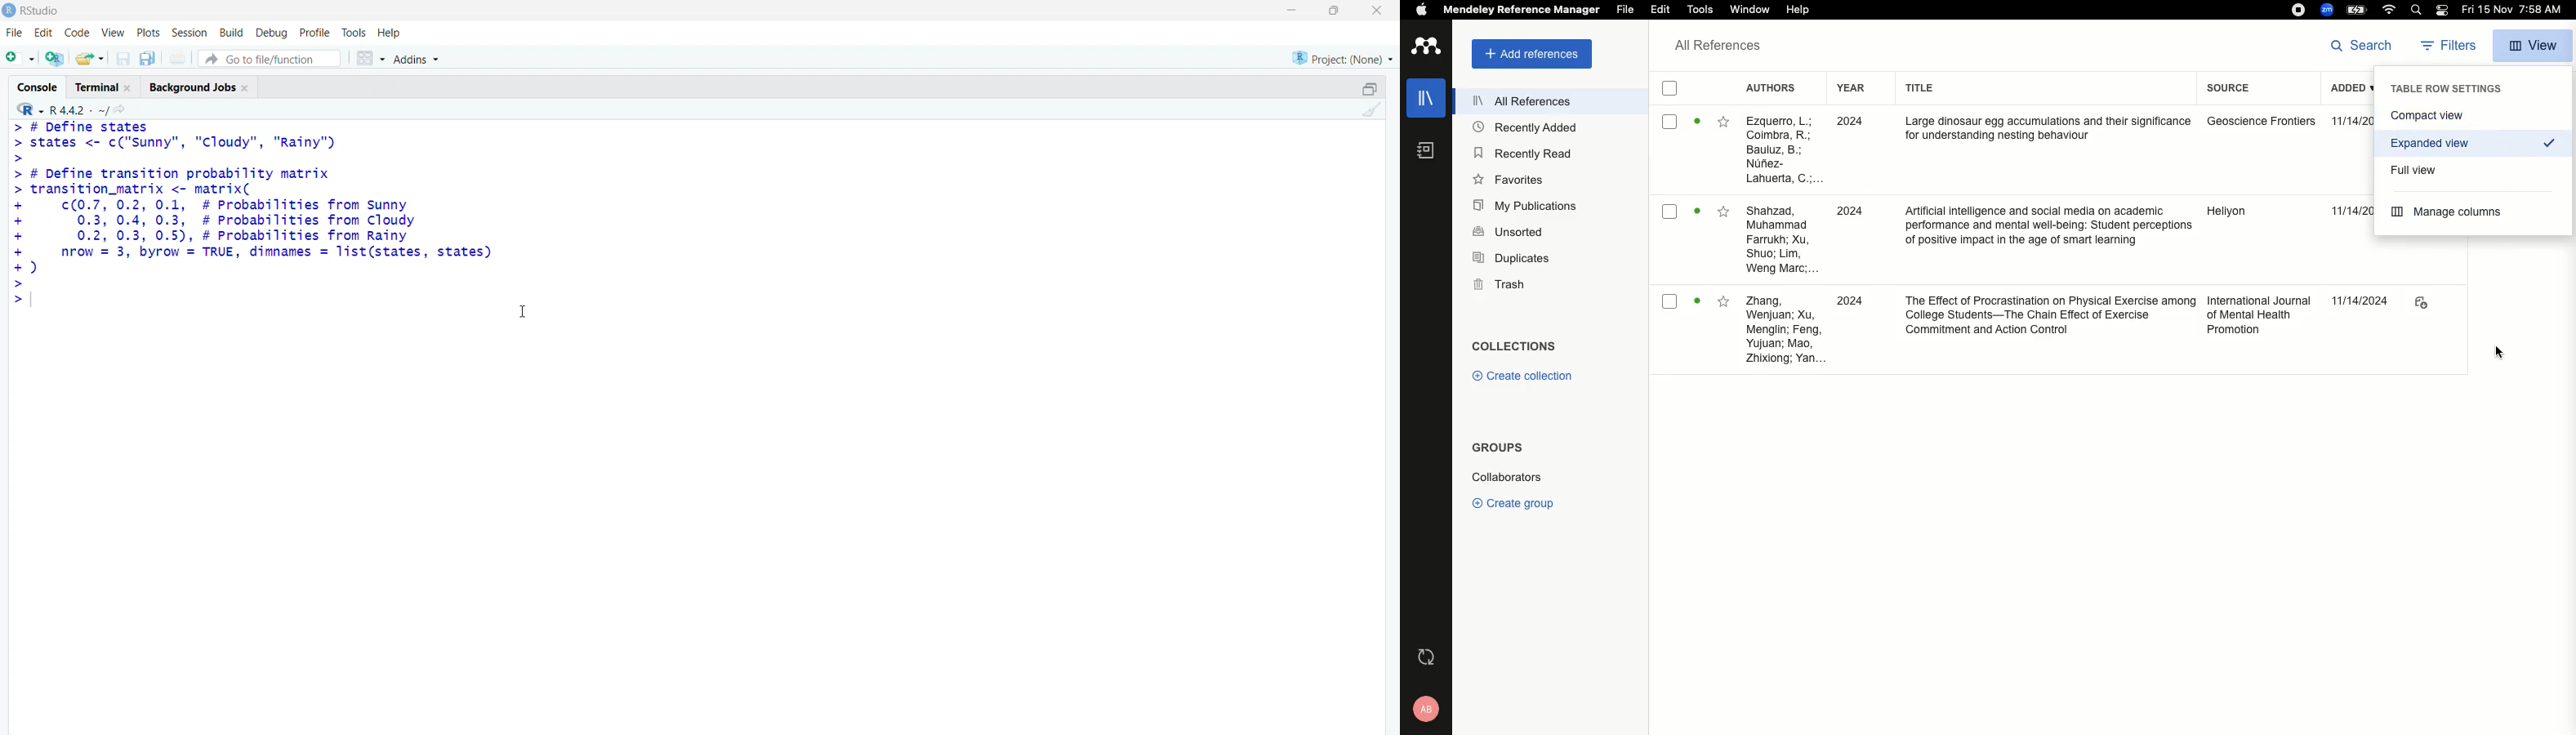 This screenshot has width=2576, height=756. What do you see at coordinates (370, 60) in the screenshot?
I see `workspace panes` at bounding box center [370, 60].